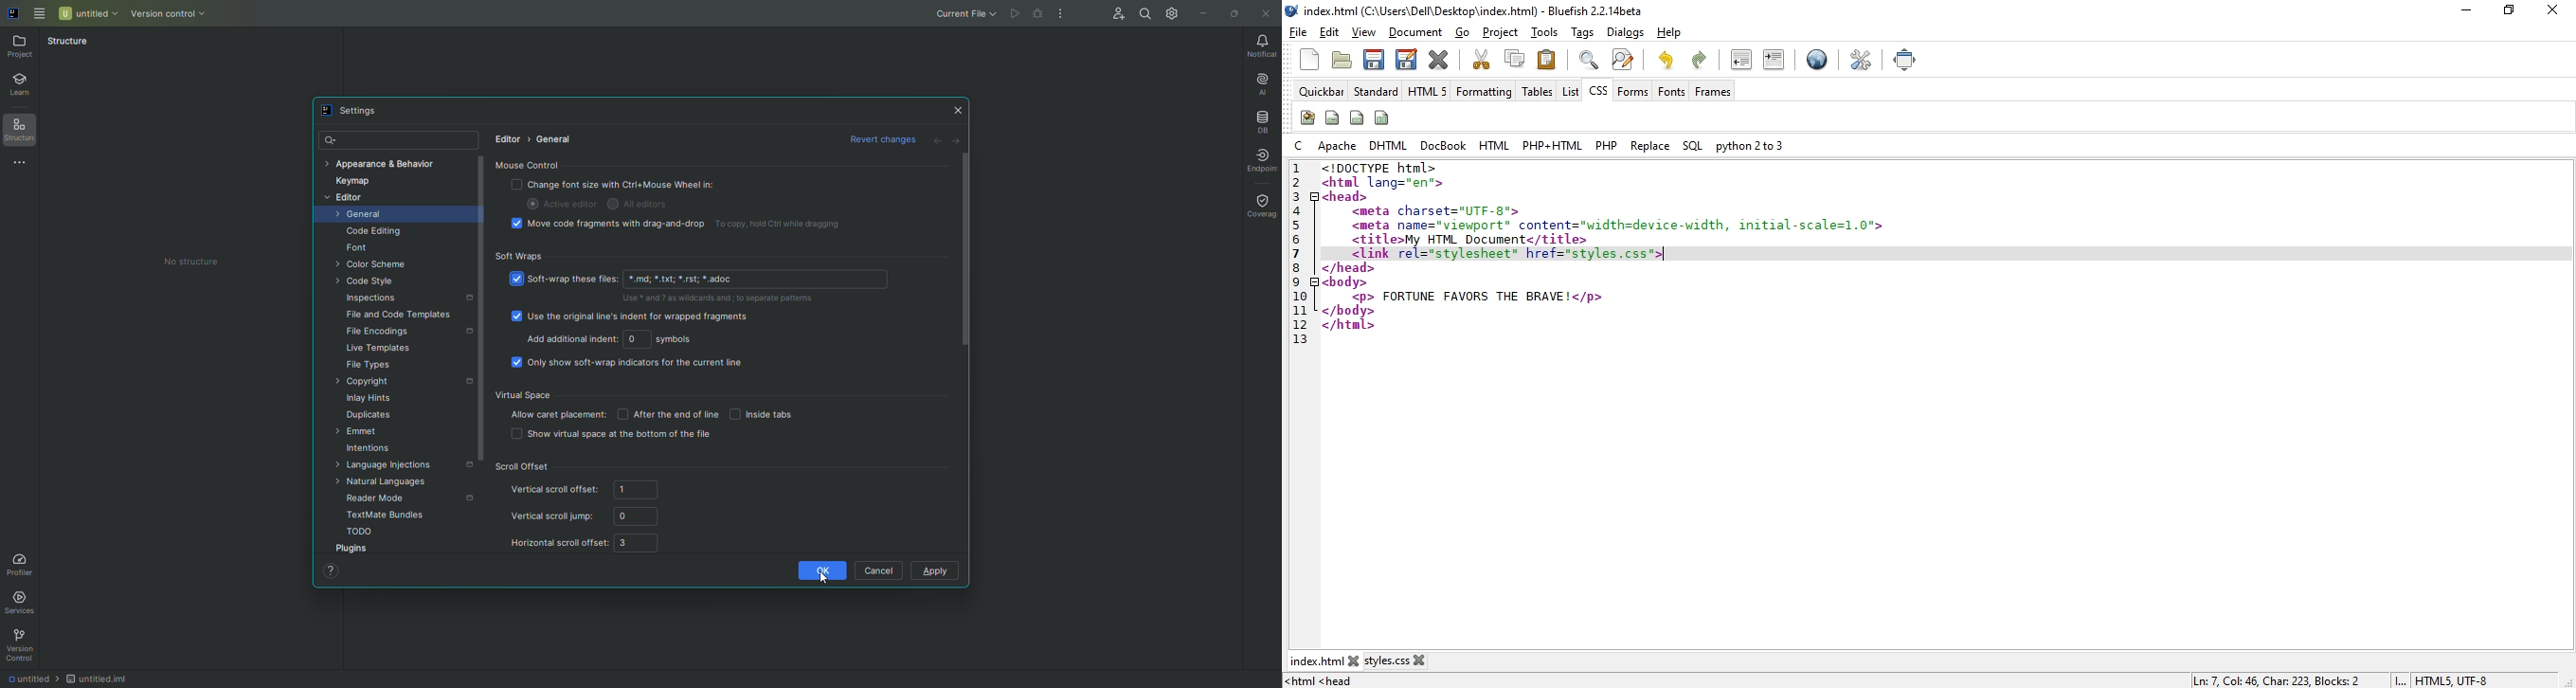  What do you see at coordinates (1547, 33) in the screenshot?
I see `tools` at bounding box center [1547, 33].